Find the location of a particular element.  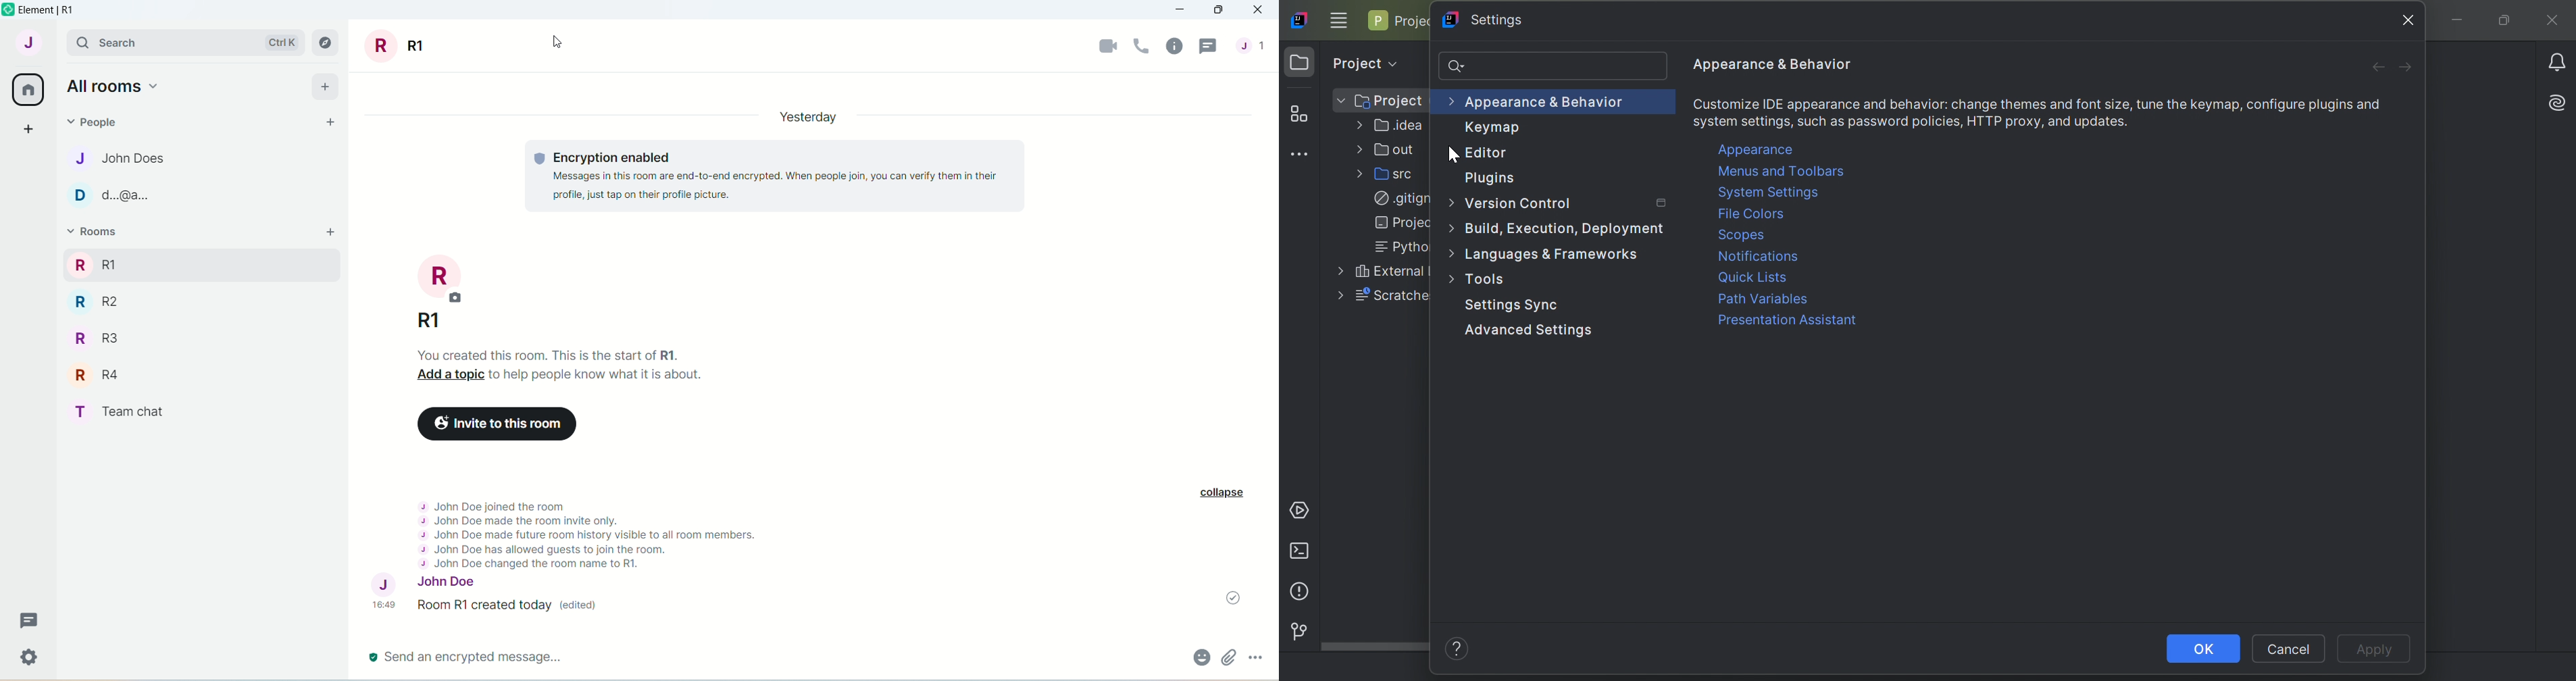

Cursor is located at coordinates (553, 41).